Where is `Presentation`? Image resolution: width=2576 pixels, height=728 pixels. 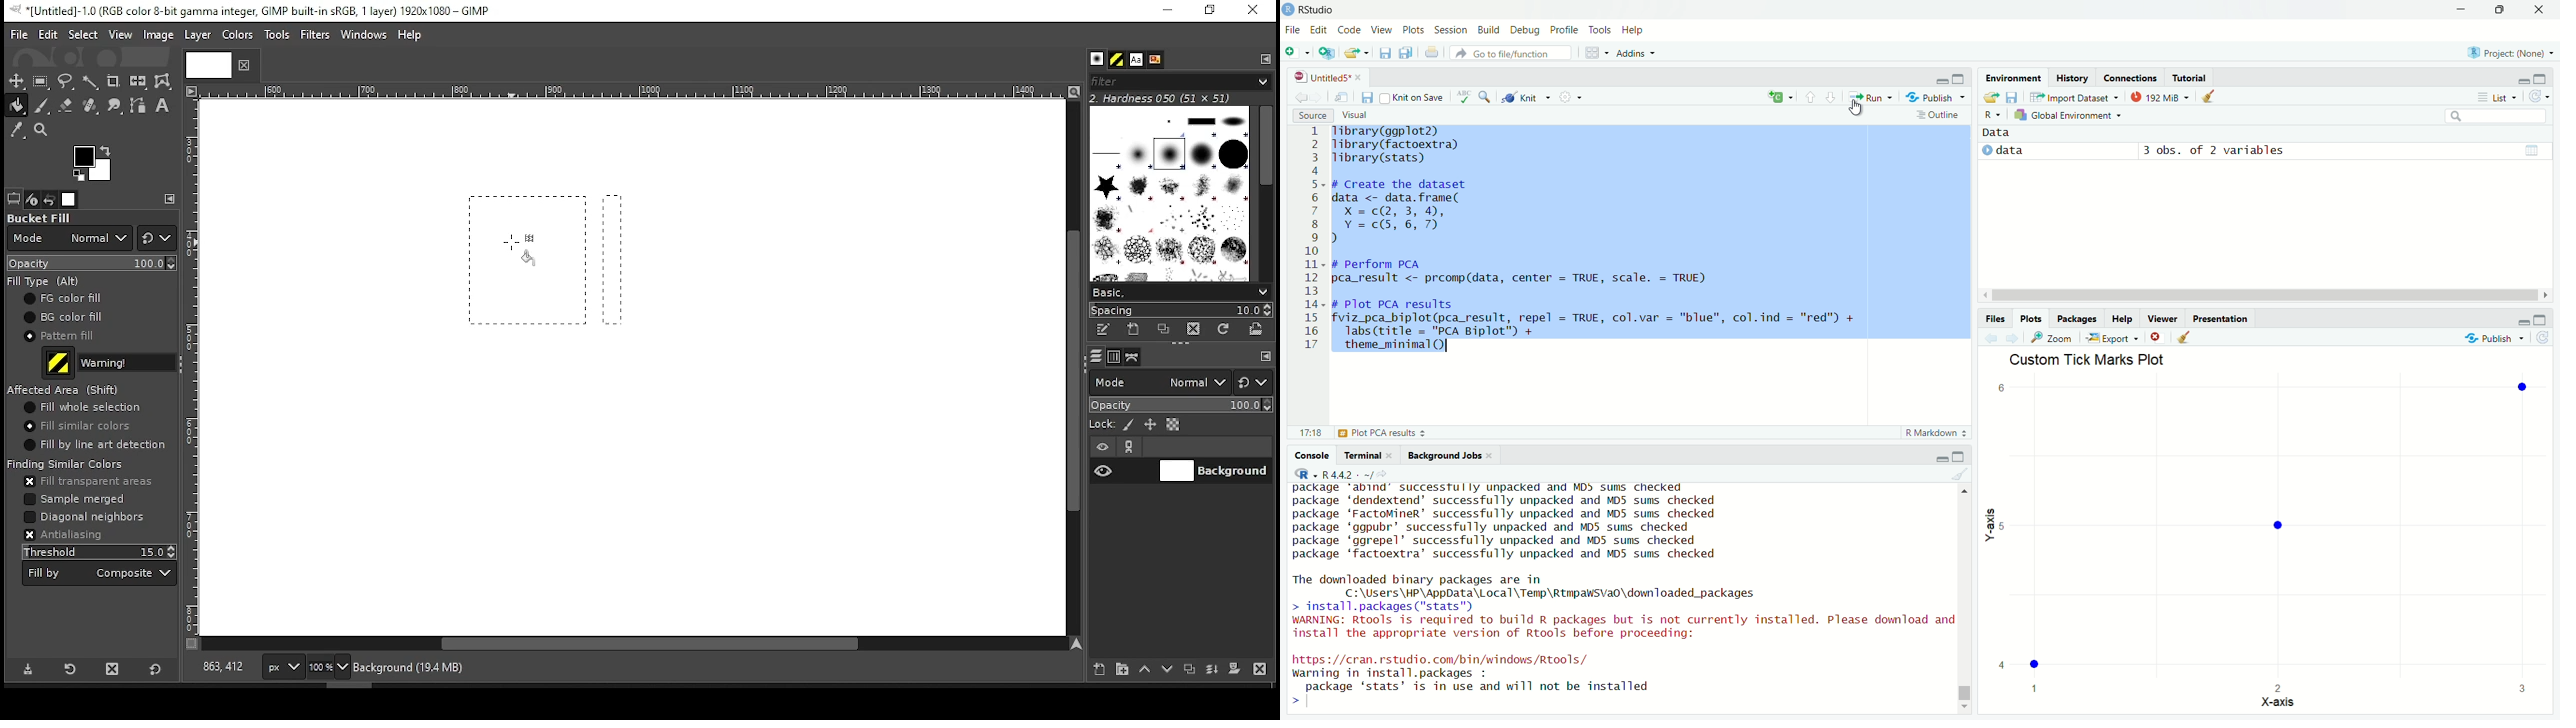
Presentation is located at coordinates (2221, 319).